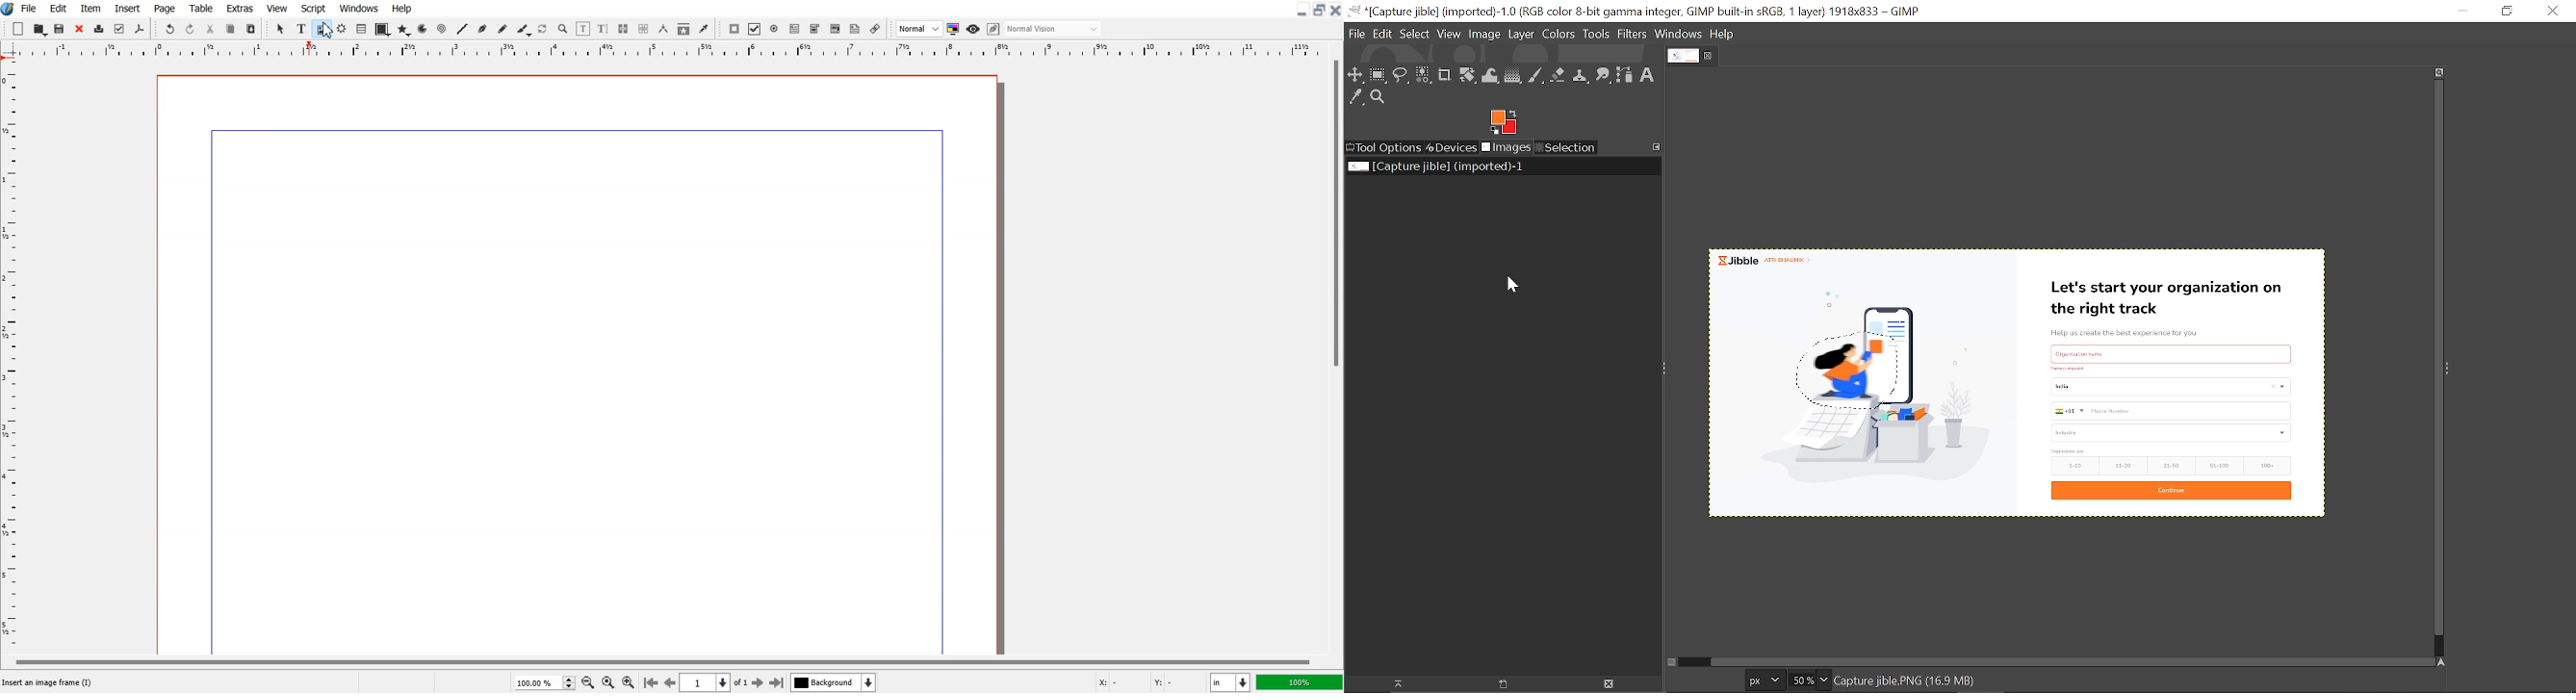  What do you see at coordinates (2553, 11) in the screenshot?
I see `Close` at bounding box center [2553, 11].